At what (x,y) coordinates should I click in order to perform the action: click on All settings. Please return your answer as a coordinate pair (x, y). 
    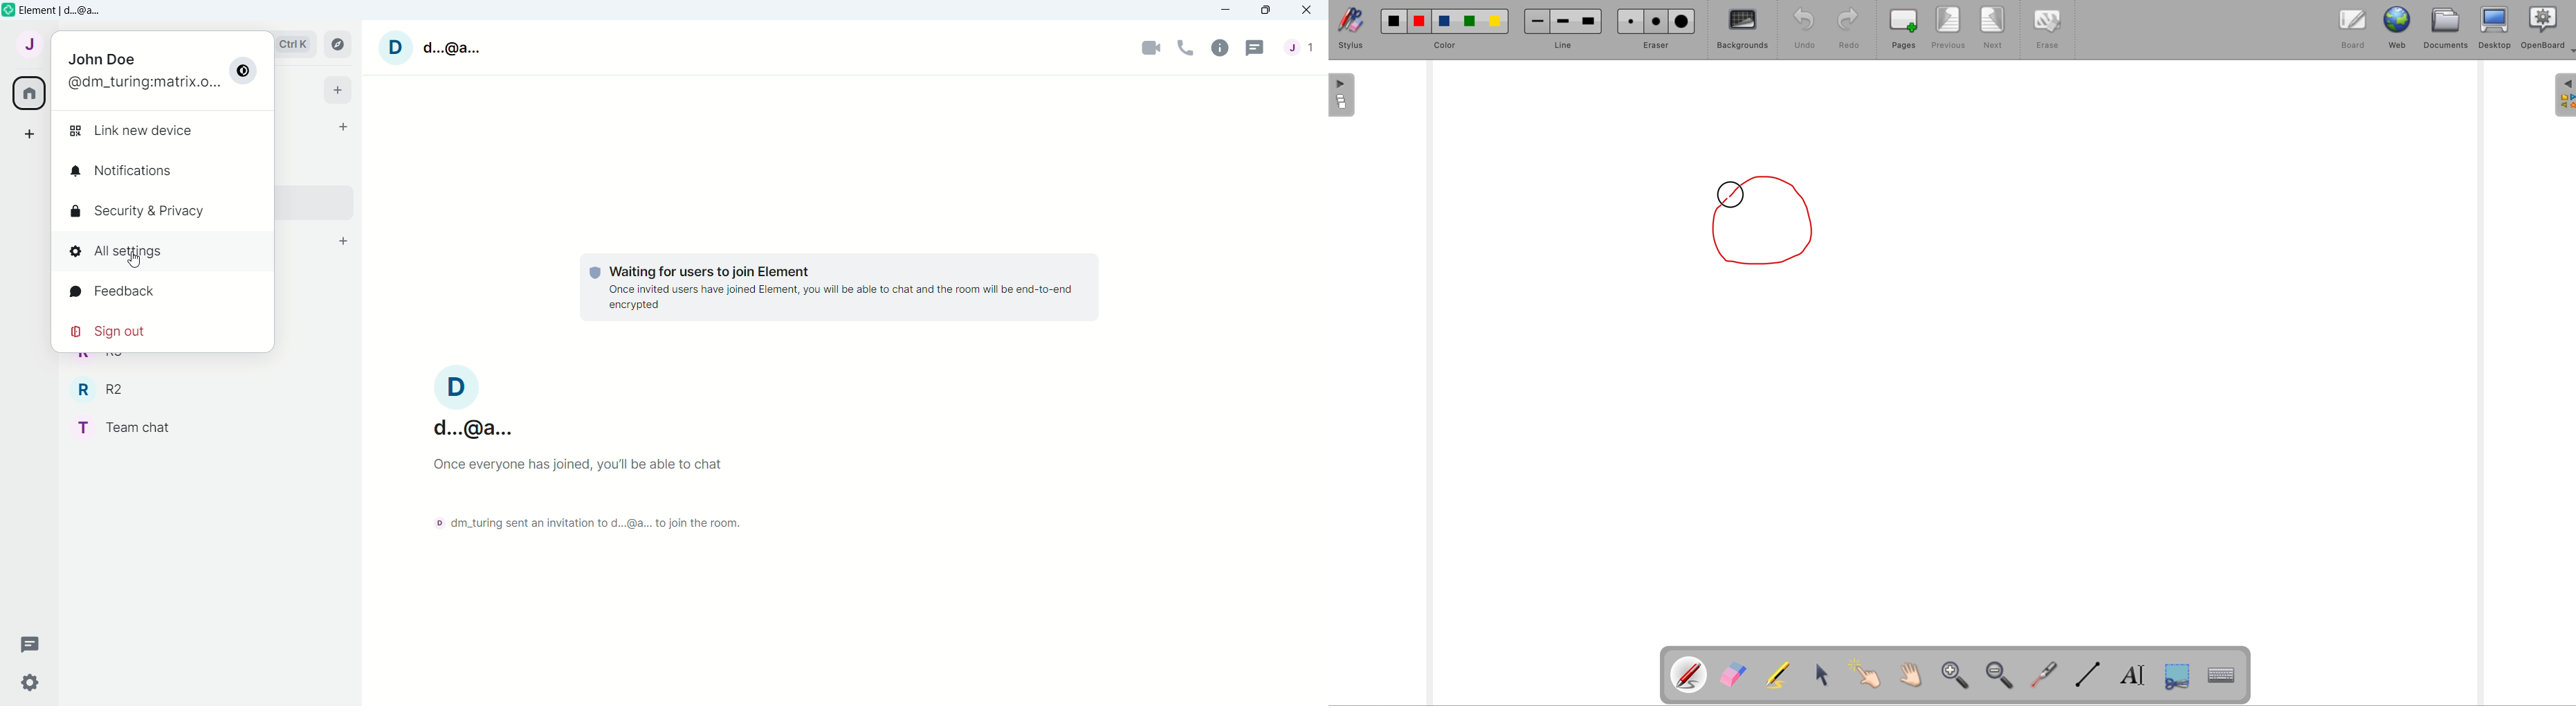
    Looking at the image, I should click on (121, 251).